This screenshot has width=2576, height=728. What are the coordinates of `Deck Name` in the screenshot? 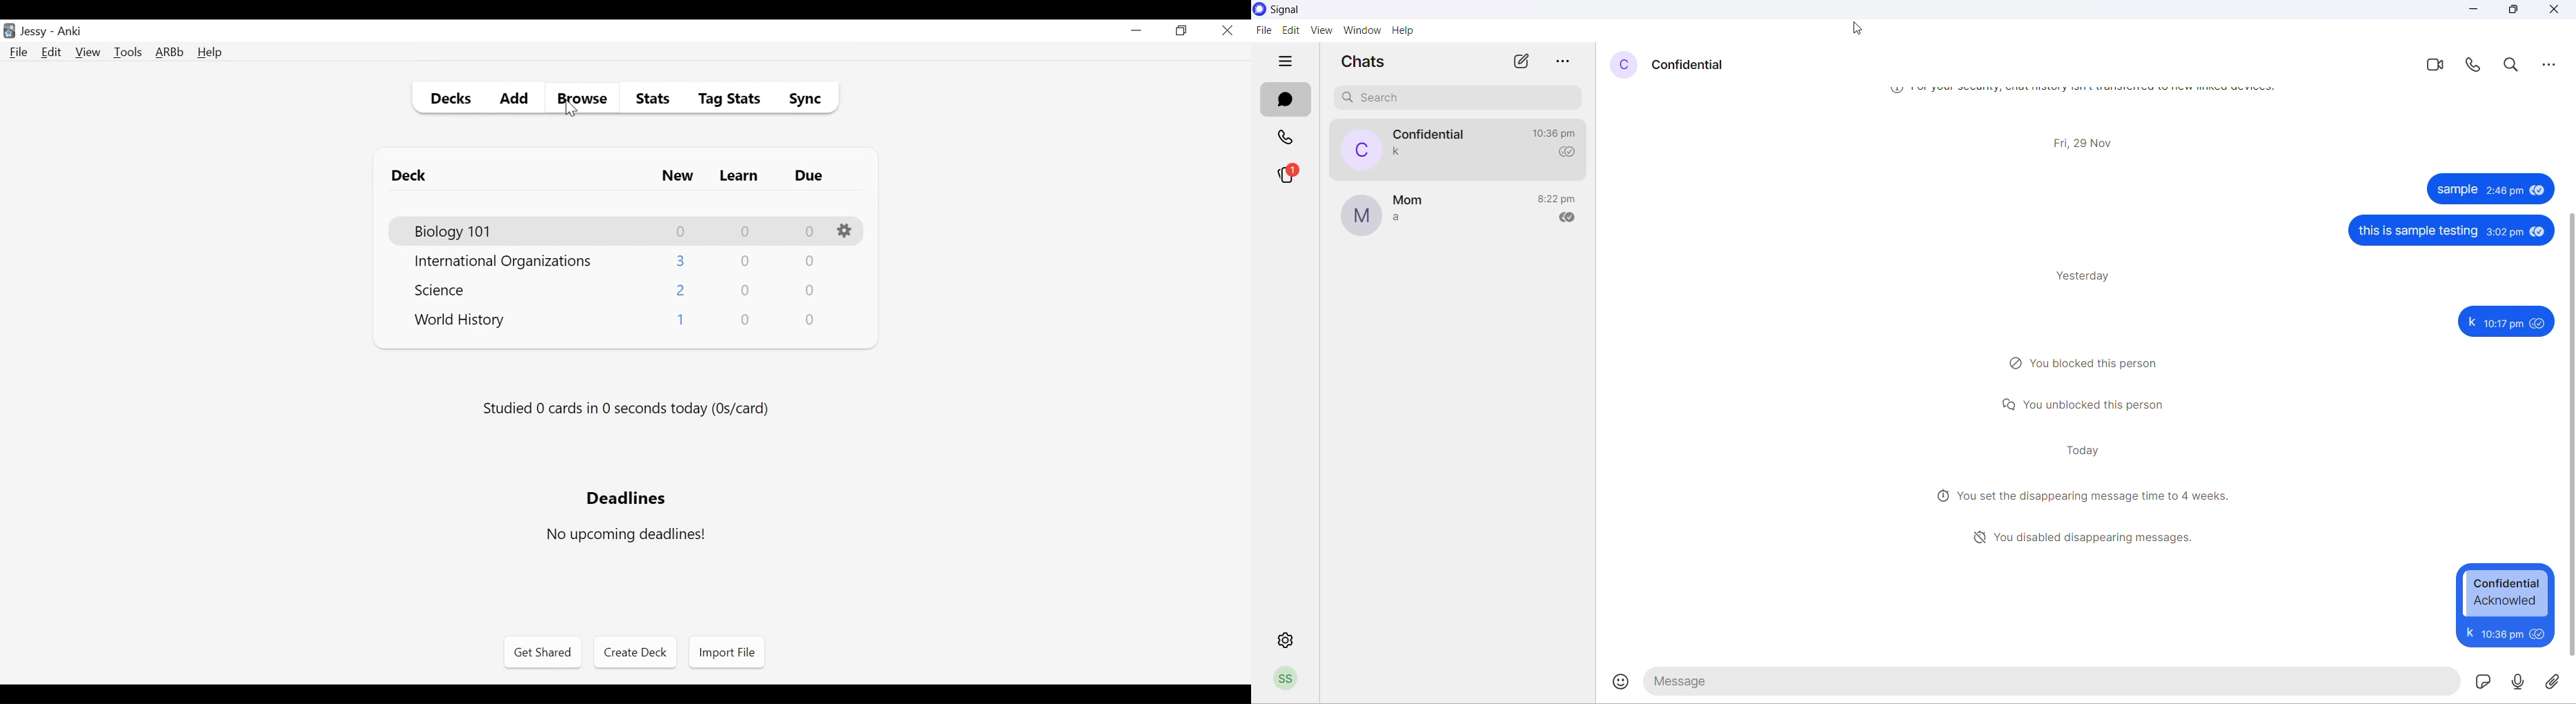 It's located at (460, 321).